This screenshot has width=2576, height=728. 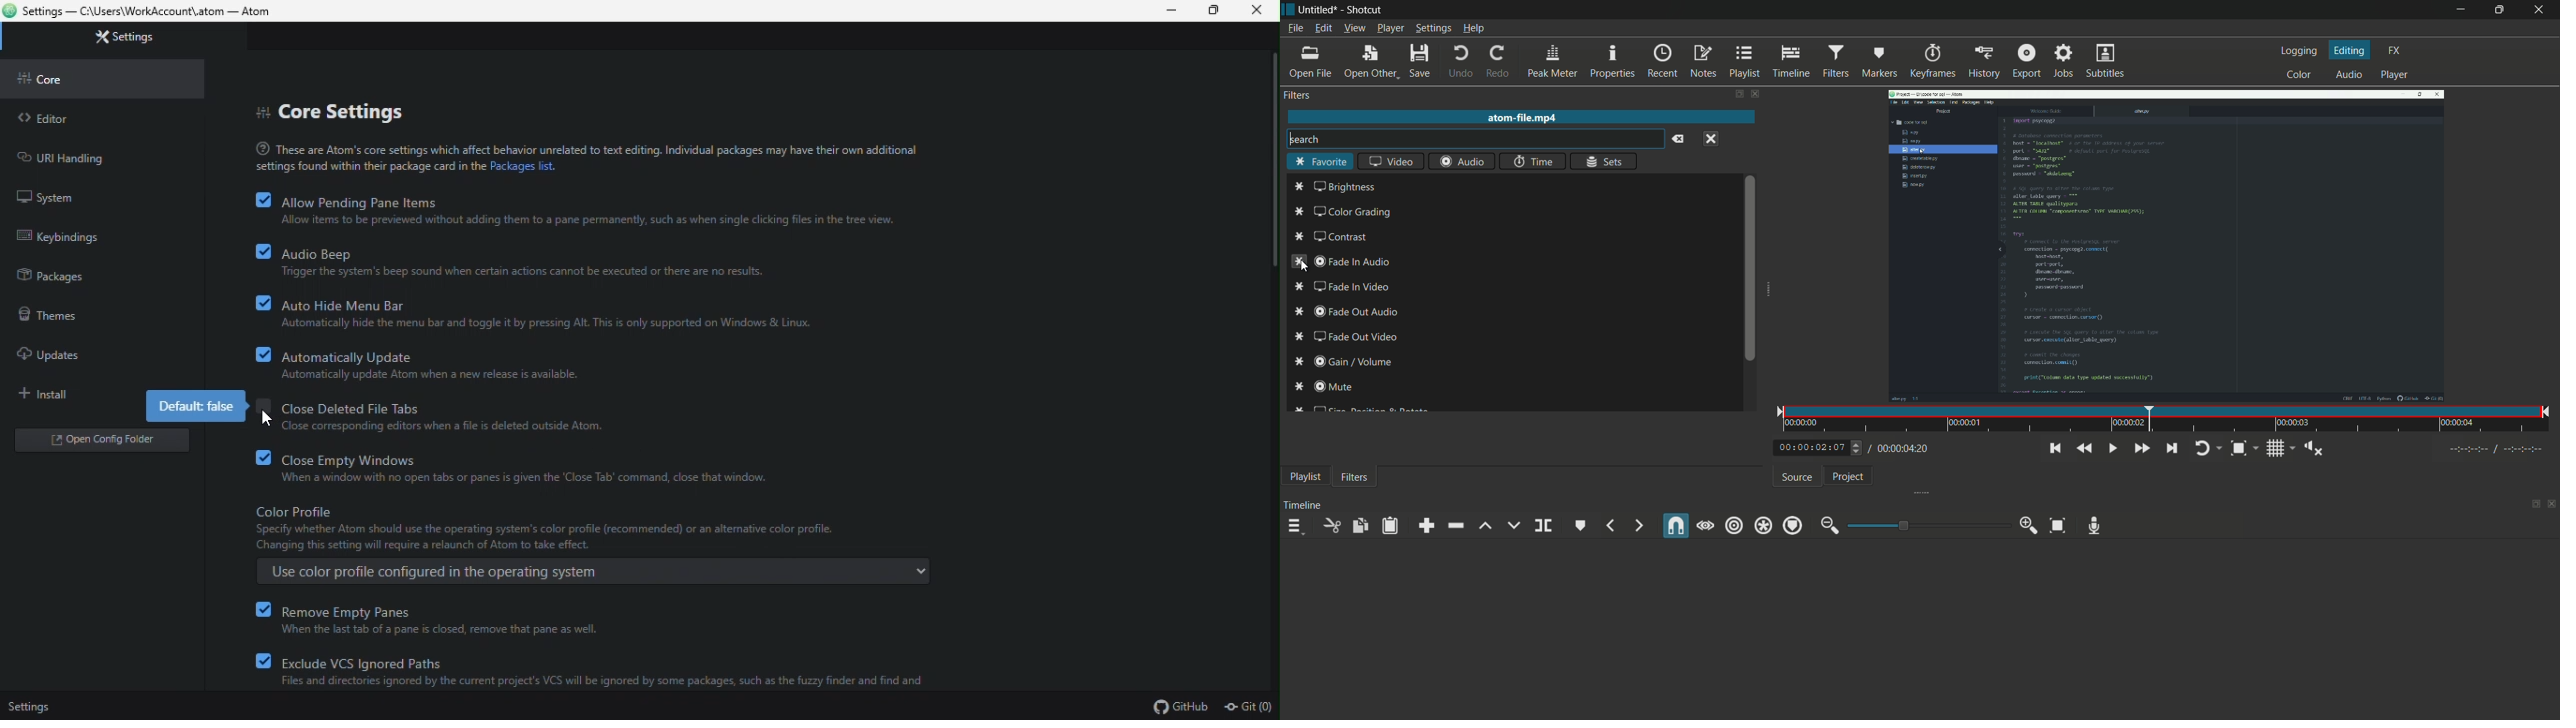 What do you see at coordinates (262, 250) in the screenshot?
I see `checkbox` at bounding box center [262, 250].